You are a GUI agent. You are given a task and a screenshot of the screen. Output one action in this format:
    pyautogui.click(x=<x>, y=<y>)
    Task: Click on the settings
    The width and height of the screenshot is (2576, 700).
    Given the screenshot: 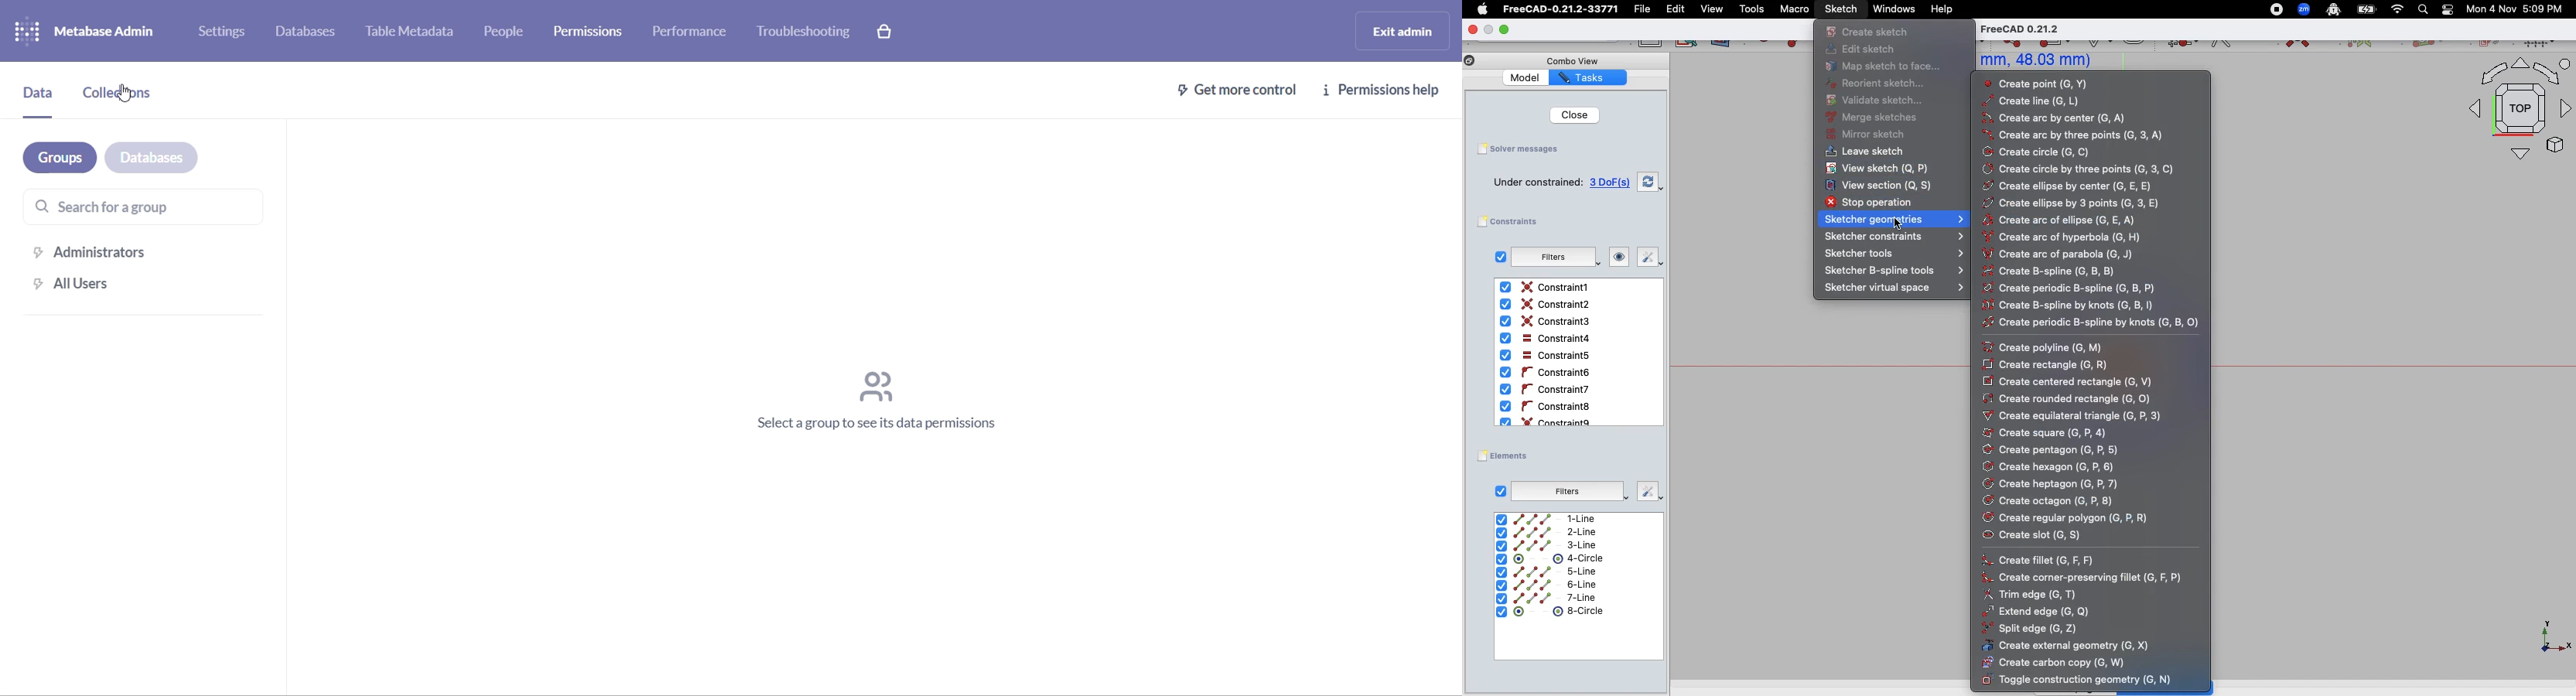 What is the action you would take?
    pyautogui.click(x=227, y=34)
    